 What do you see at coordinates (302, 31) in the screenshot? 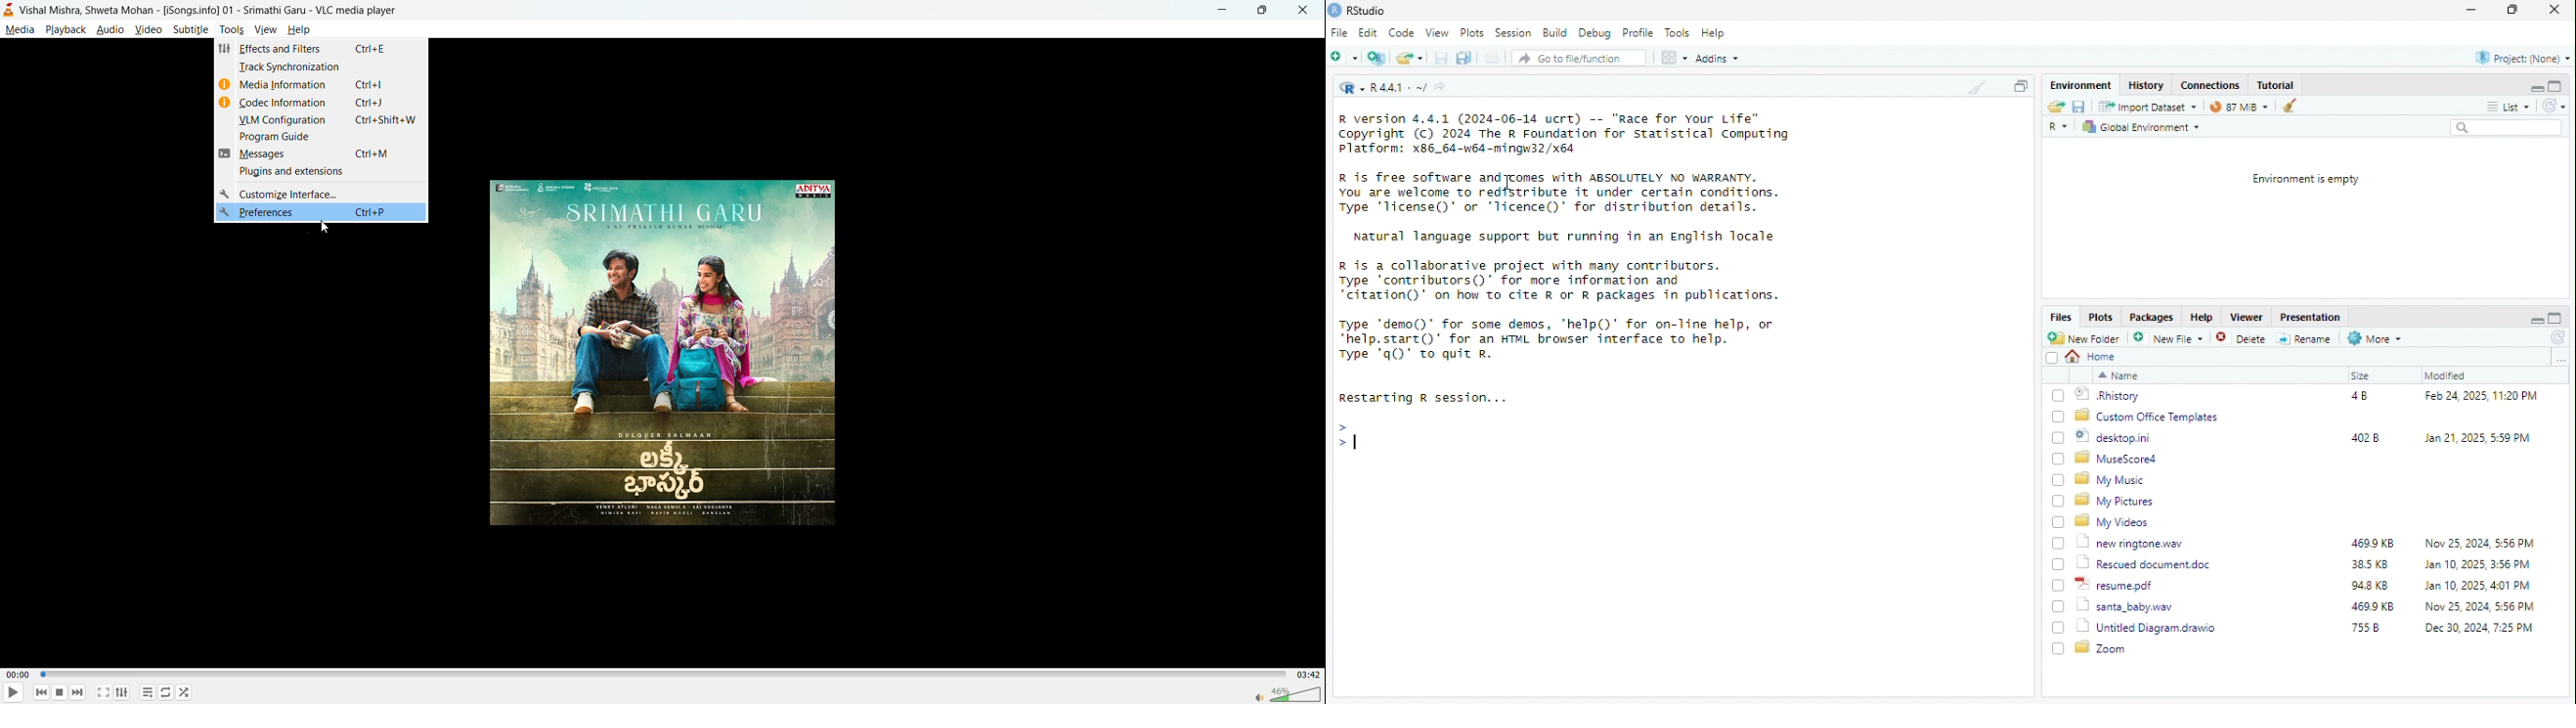
I see `help` at bounding box center [302, 31].